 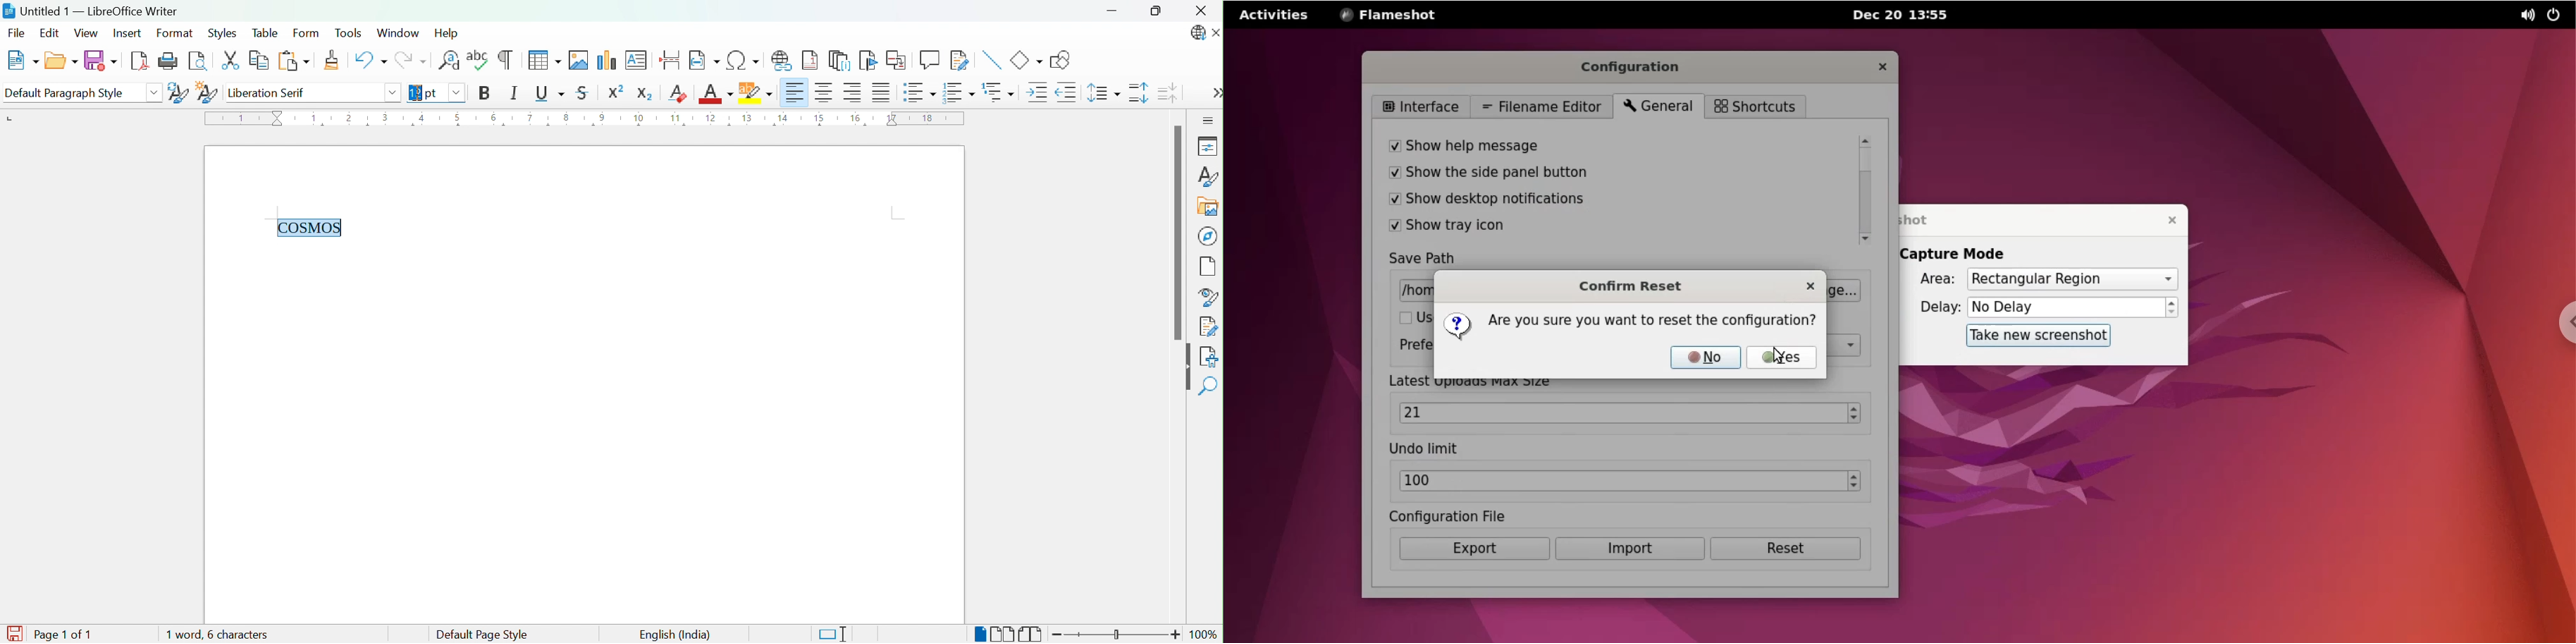 What do you see at coordinates (2563, 321) in the screenshot?
I see `chrome options` at bounding box center [2563, 321].